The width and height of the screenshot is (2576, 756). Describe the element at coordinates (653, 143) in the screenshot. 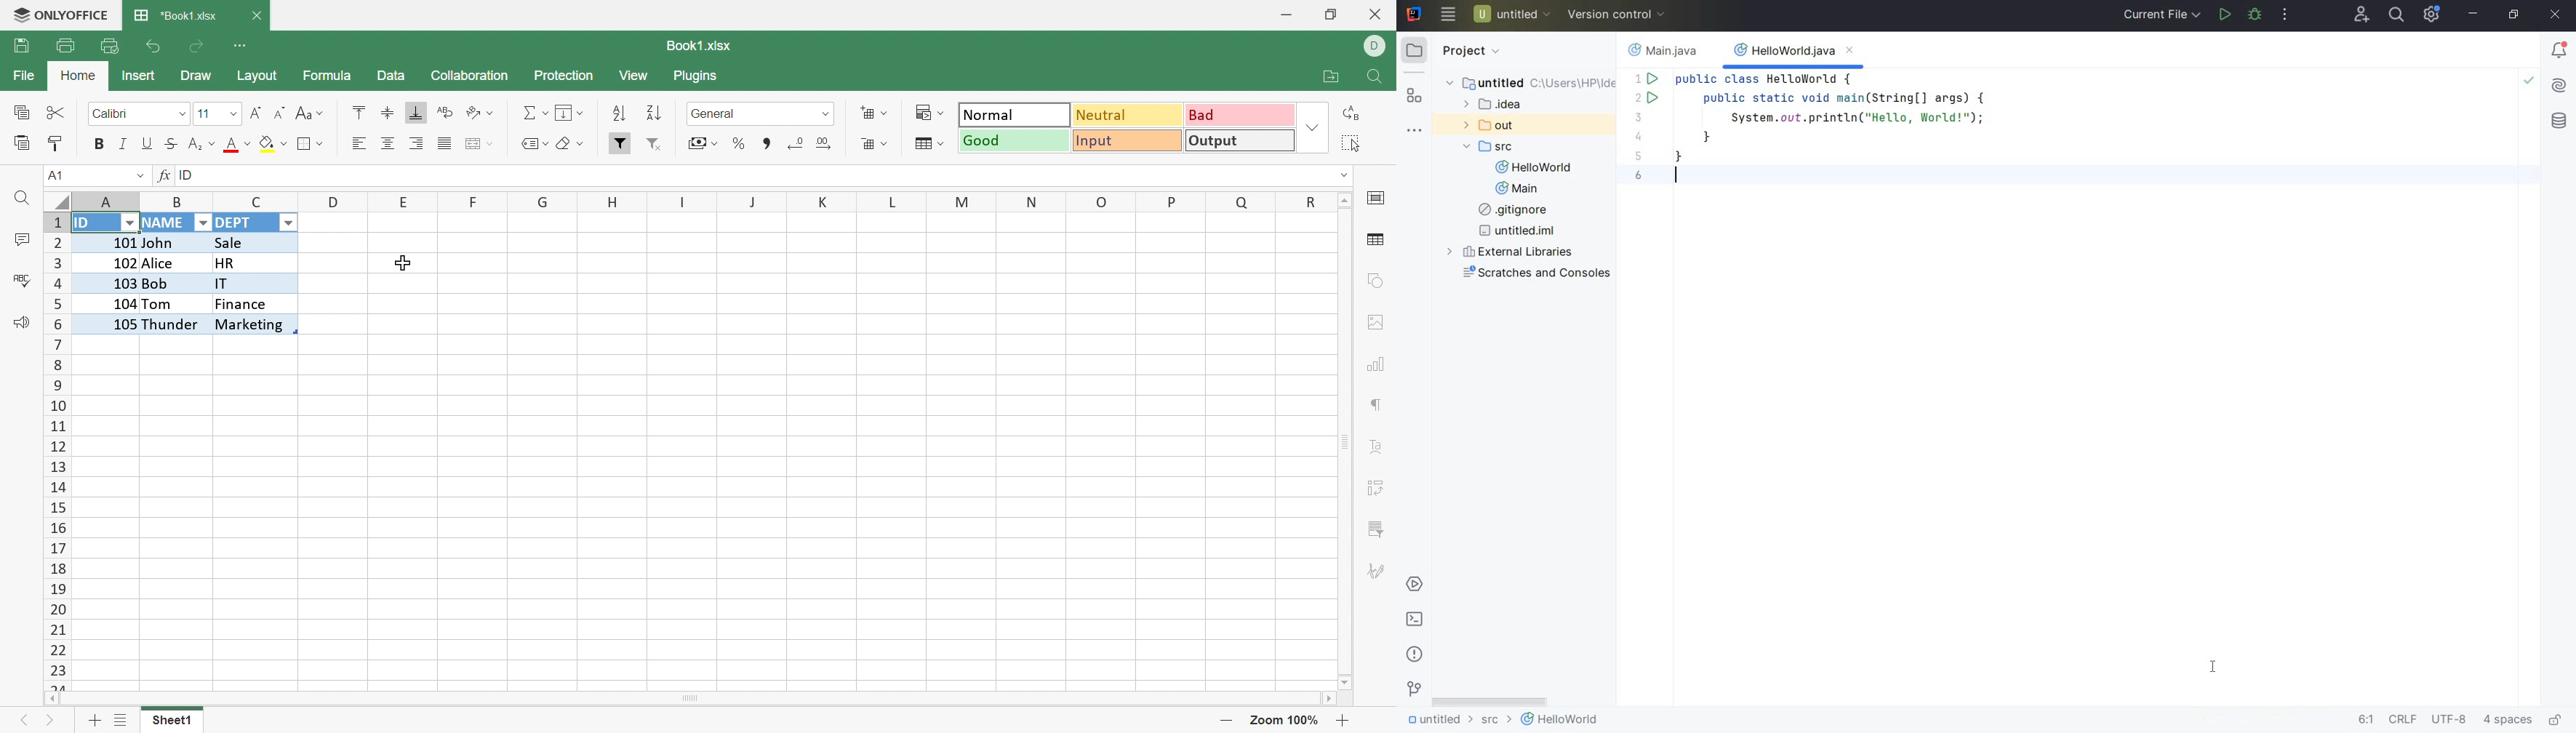

I see `Remove Filter` at that location.